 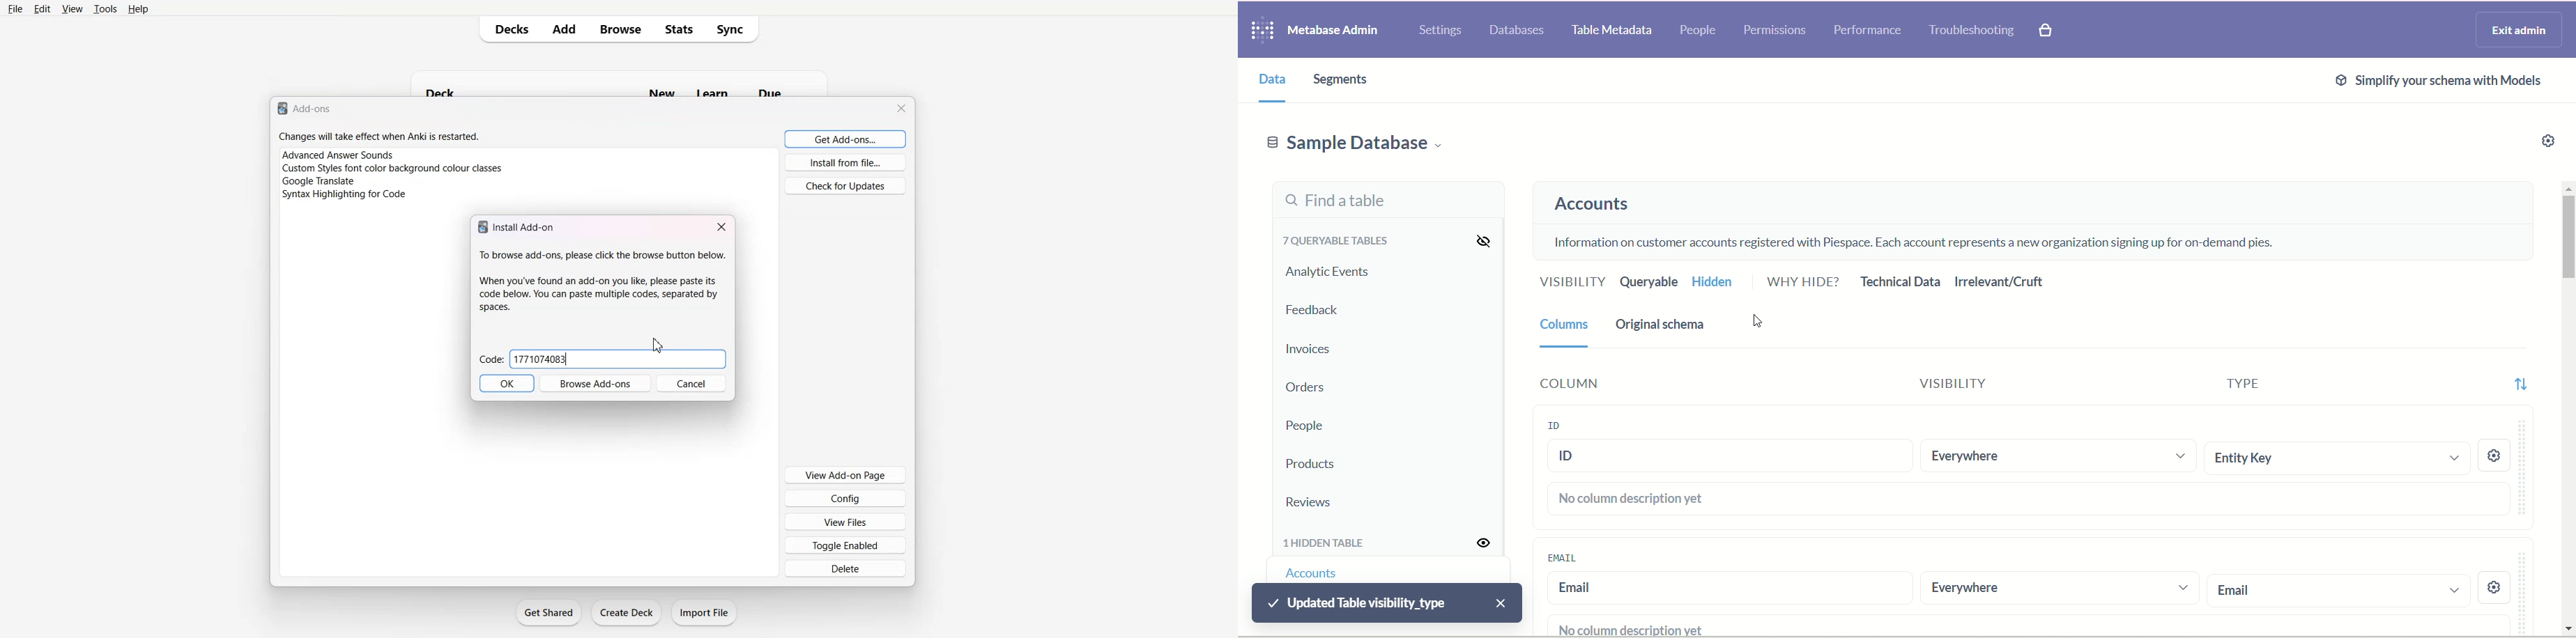 I want to click on View Add-on Page, so click(x=846, y=475).